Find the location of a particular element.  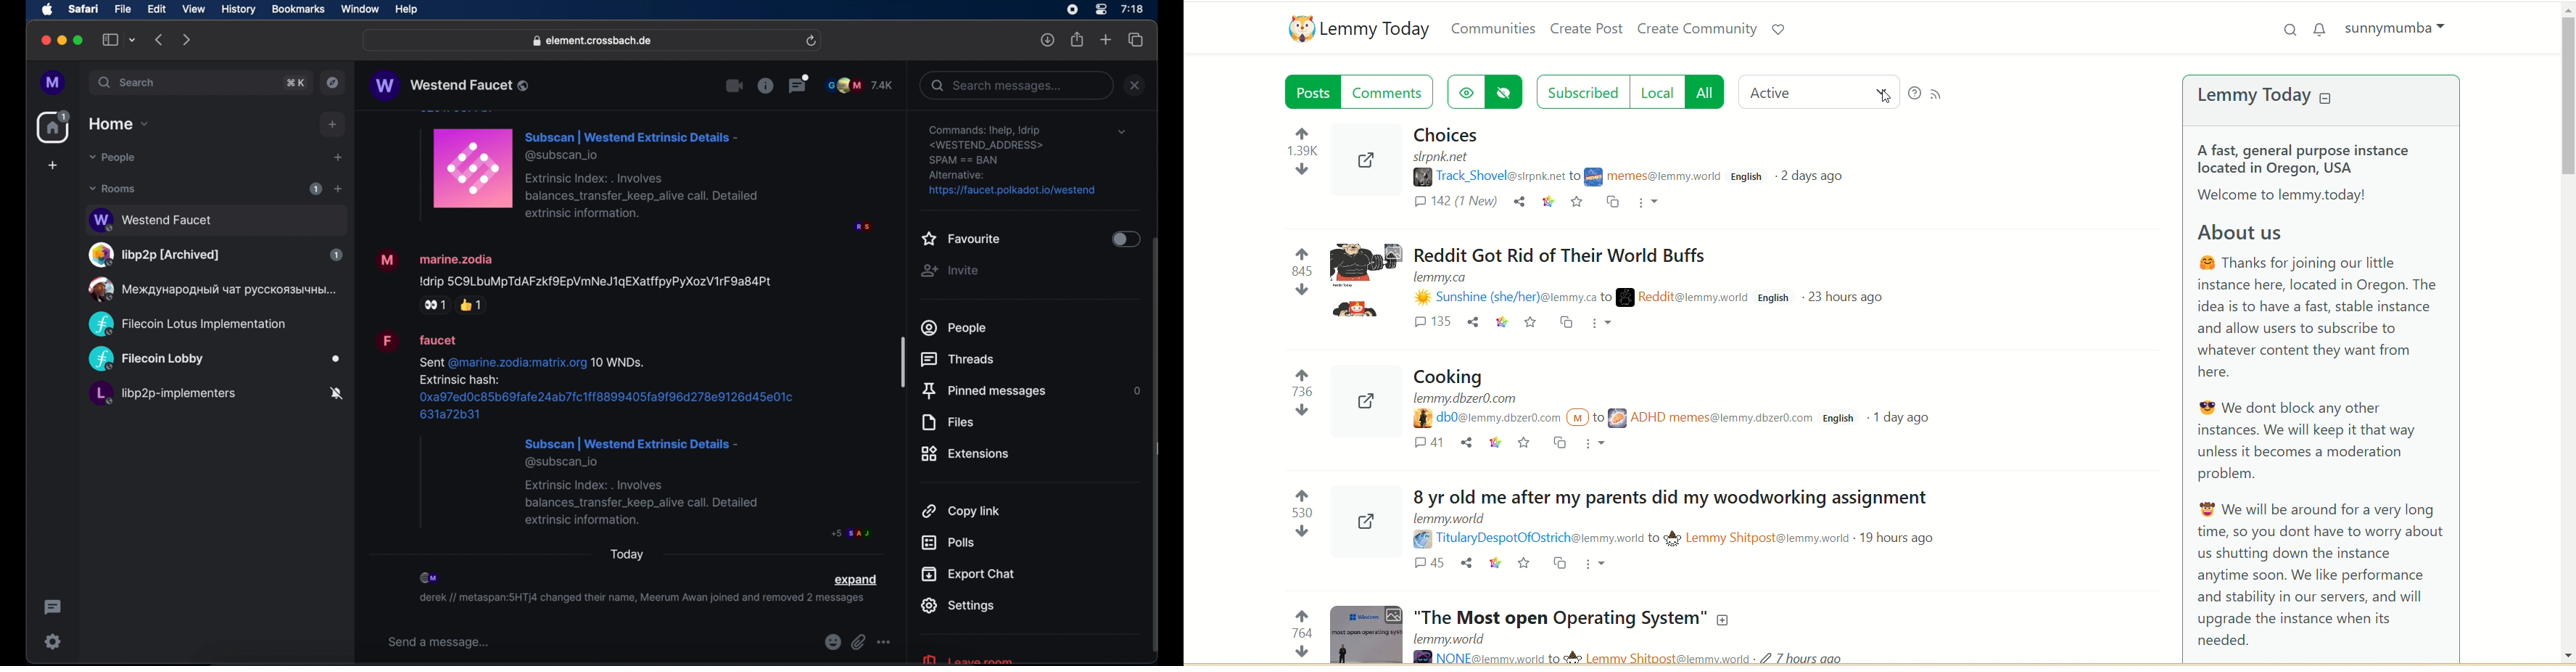

message is located at coordinates (623, 435).